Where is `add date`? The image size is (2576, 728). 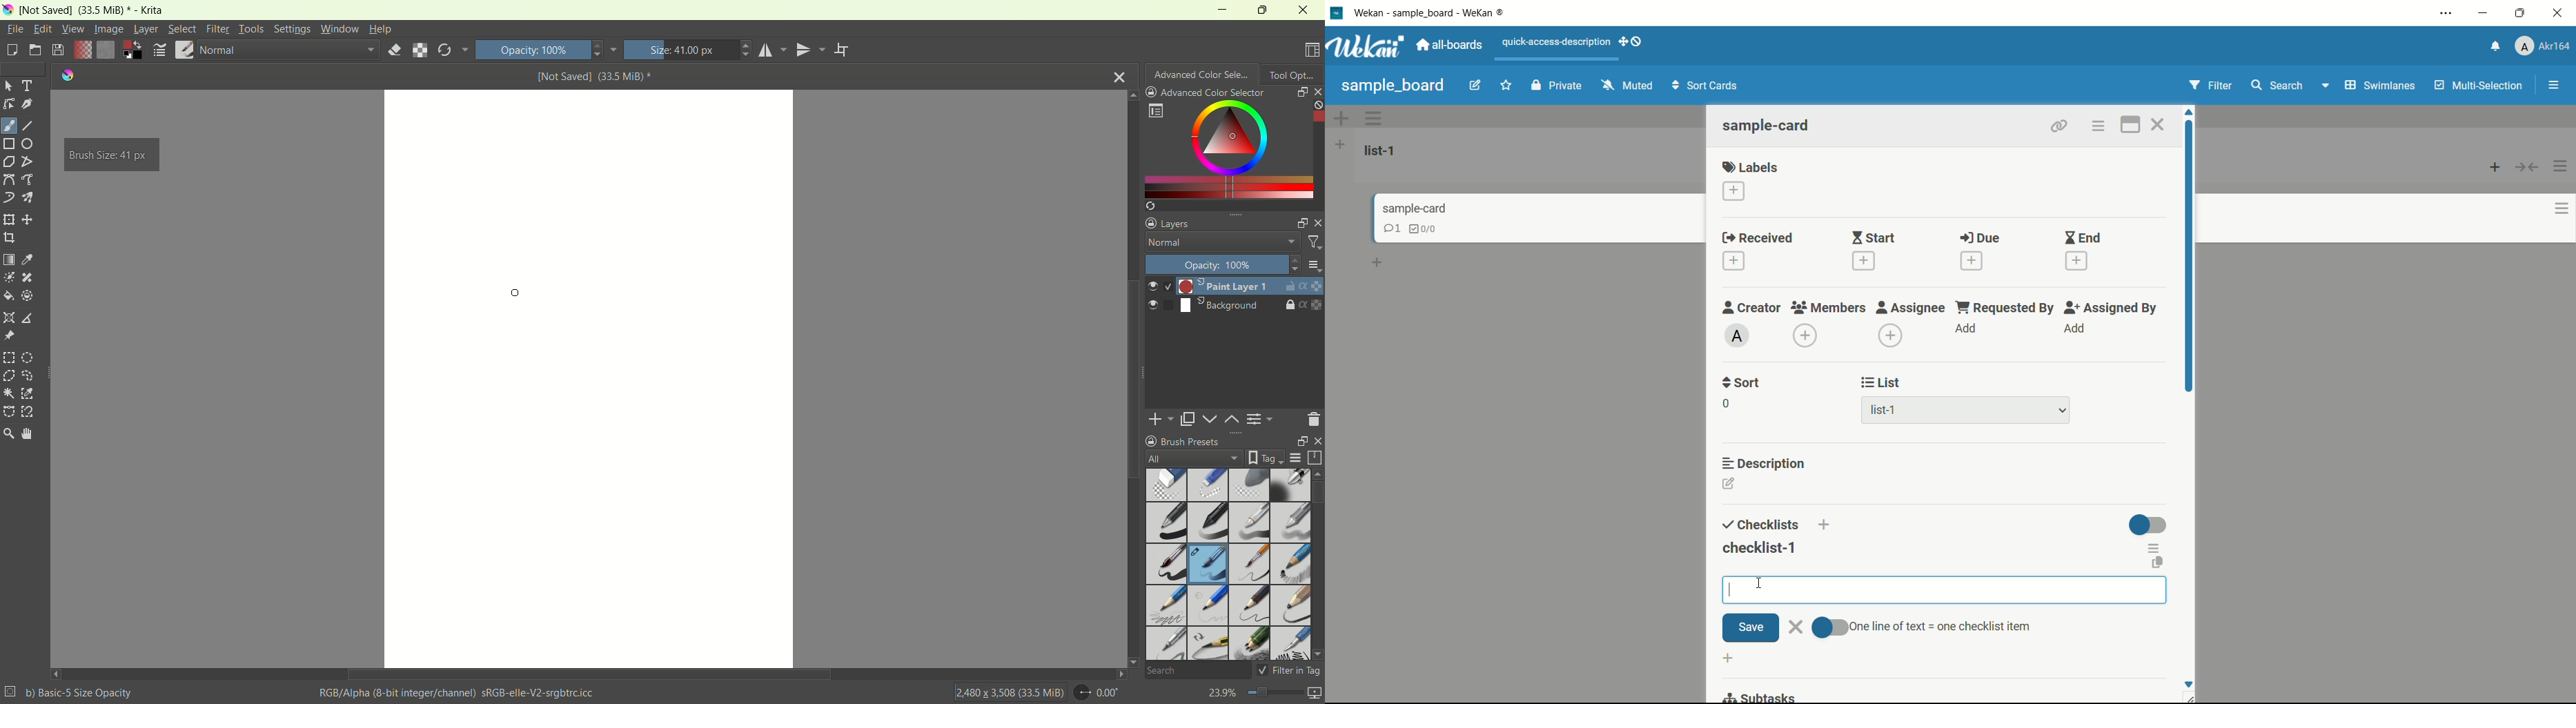
add date is located at coordinates (1971, 261).